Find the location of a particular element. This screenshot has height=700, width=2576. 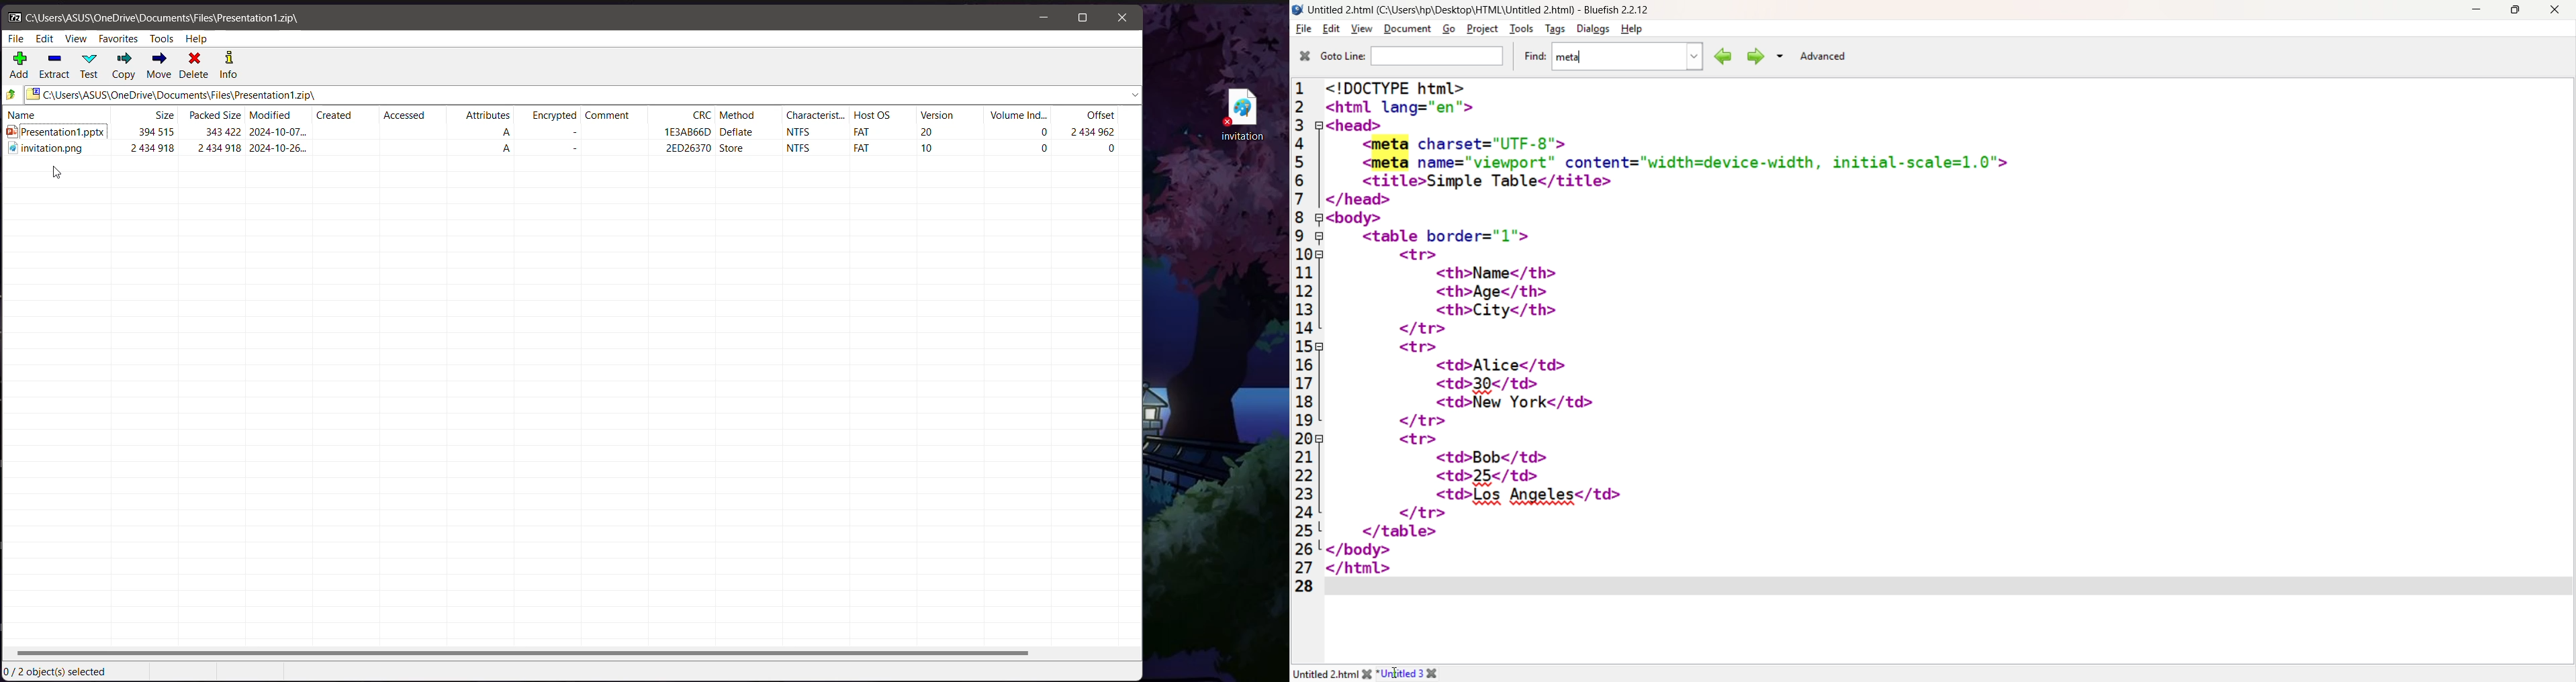

<!DOCTYPE html><html lang="en"><head><meta charset="UTF-8"><meta name="viewport" content="width=device-width, initial-scale=1.0"><title>Simple Table</title></head><body> <table border="1"><tr><th>Name</th><th>Age</th><th>City</th></tr> <tr><td>Alice</td><td>30</td><td>New York</td></tr> <tr><td>Bob</td><td>25</td><td>Los Angeles</td></tr></table></body></html> is located at coordinates (1945, 384).